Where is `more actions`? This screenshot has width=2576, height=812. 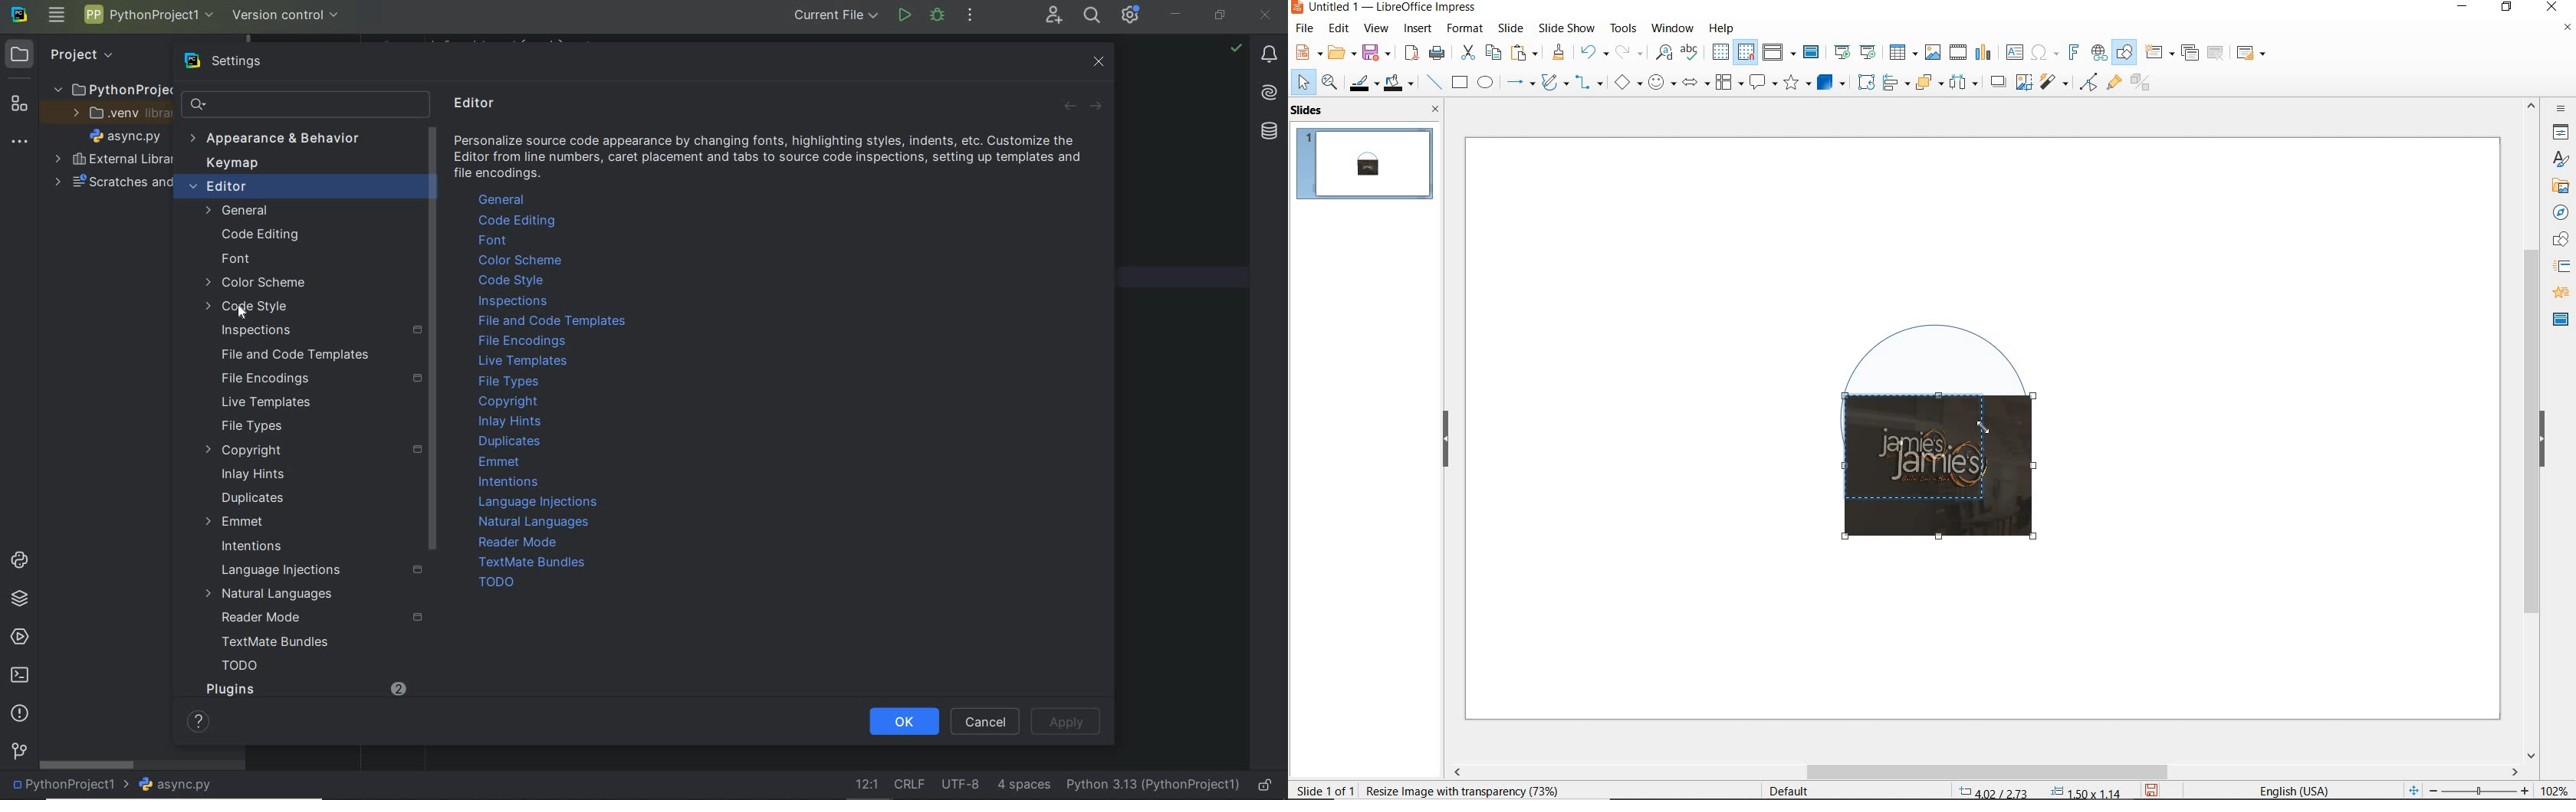
more actions is located at coordinates (971, 17).